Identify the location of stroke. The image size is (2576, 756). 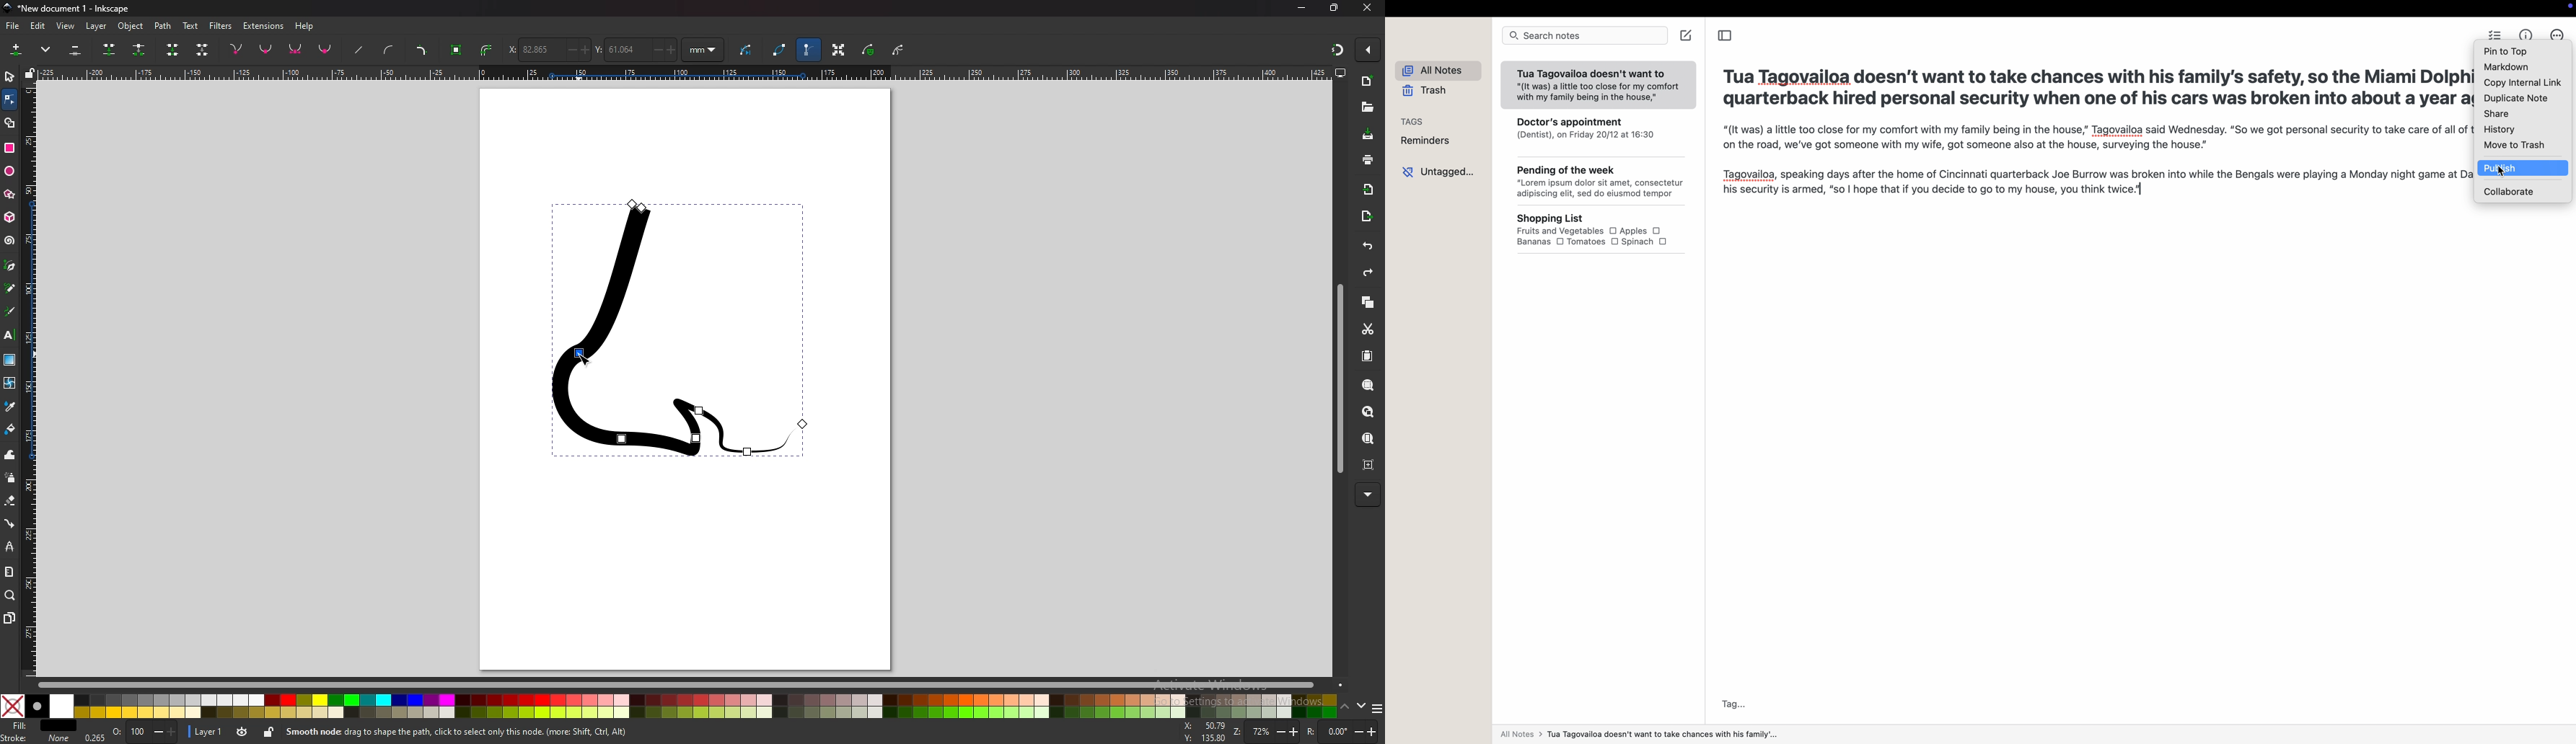
(35, 738).